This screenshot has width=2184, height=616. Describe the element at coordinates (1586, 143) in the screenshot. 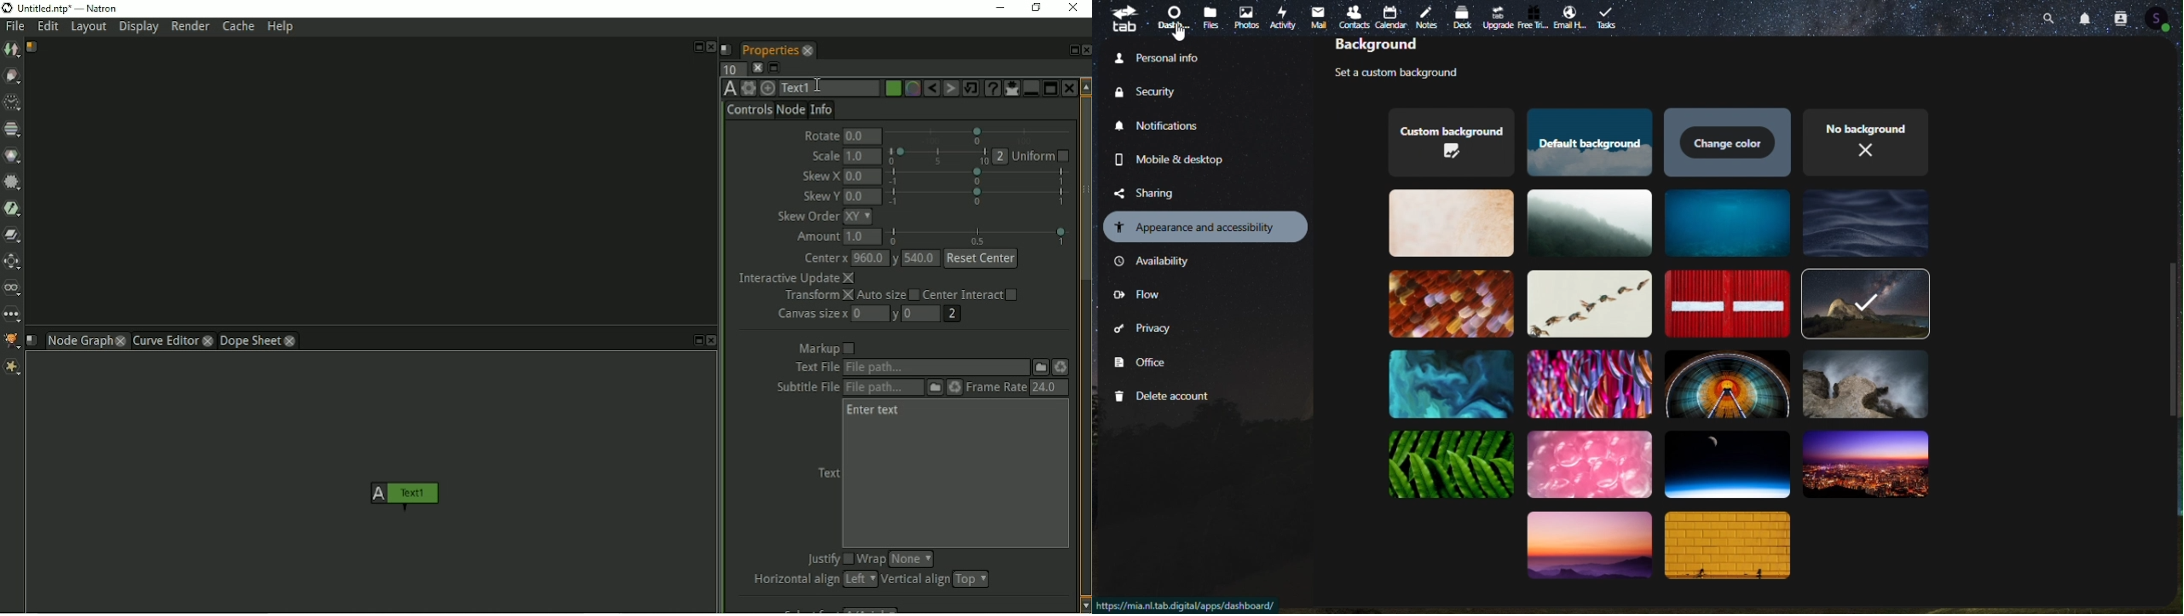

I see `Themes` at that location.